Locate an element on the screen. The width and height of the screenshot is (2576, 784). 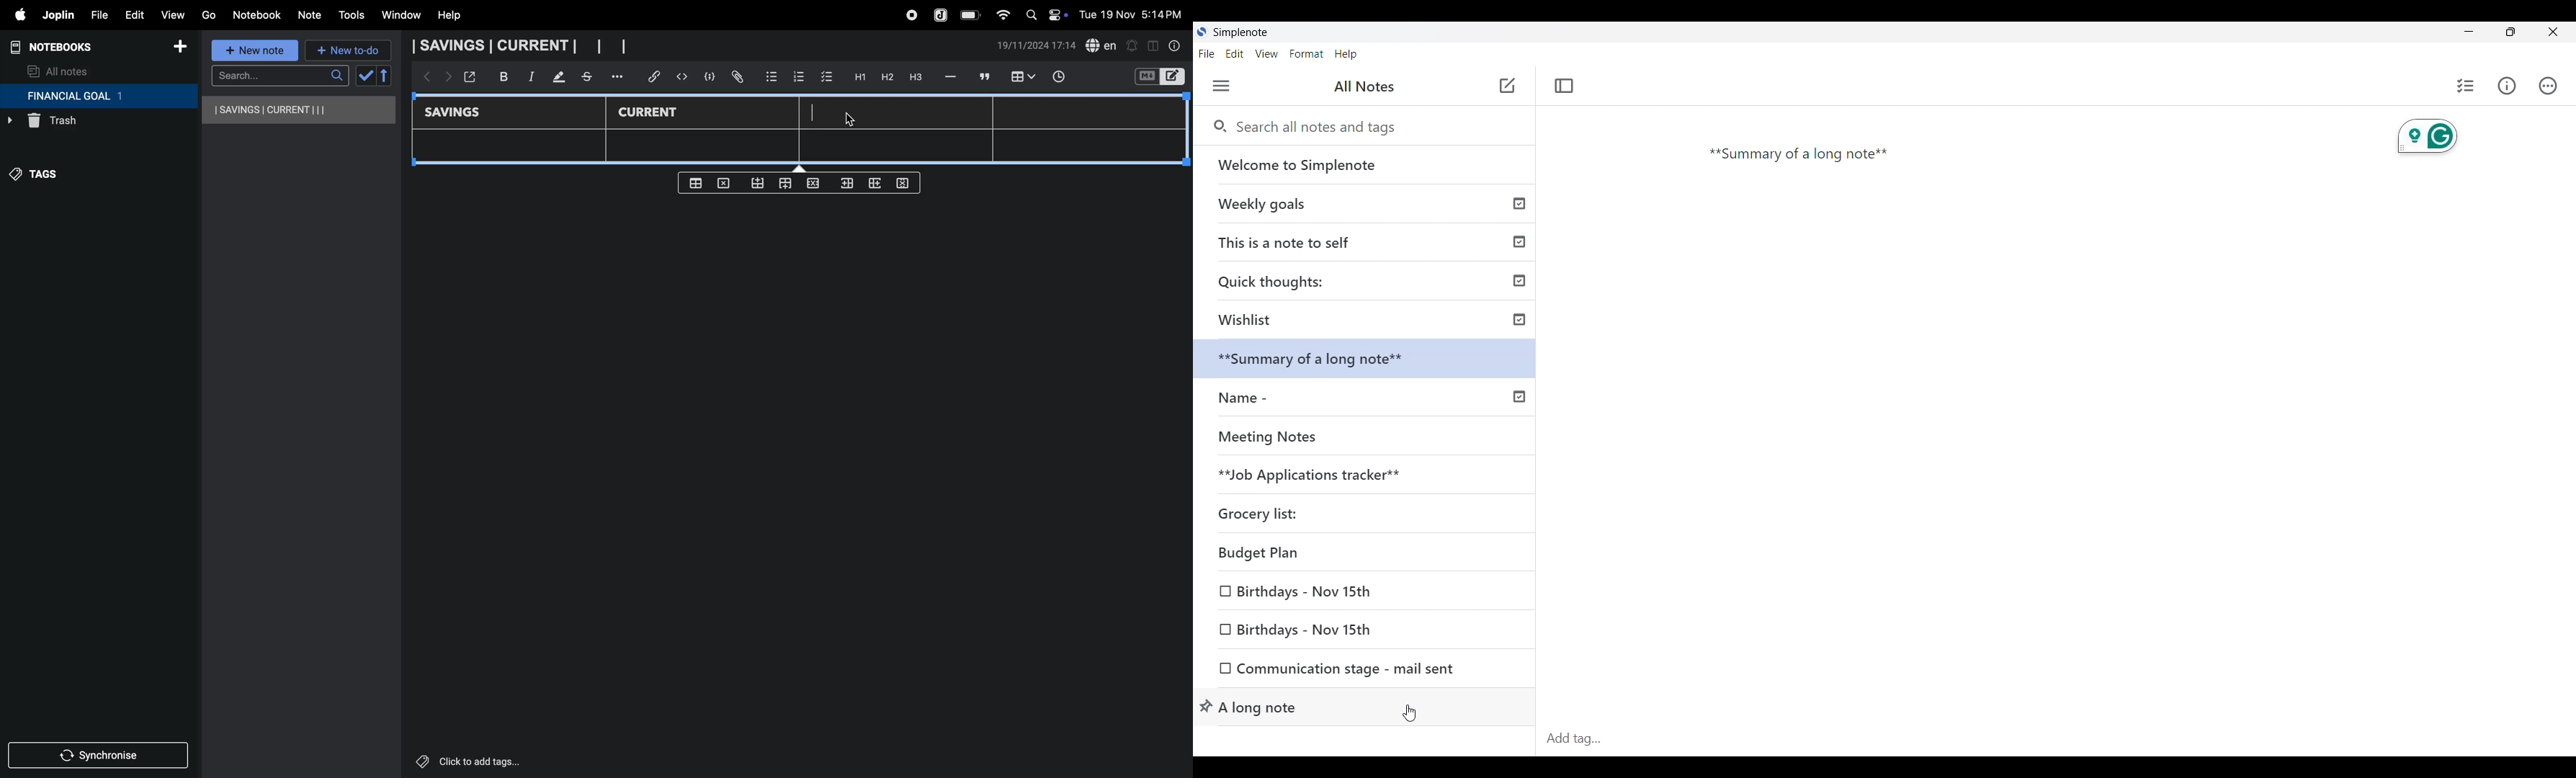
notebook is located at coordinates (256, 15).